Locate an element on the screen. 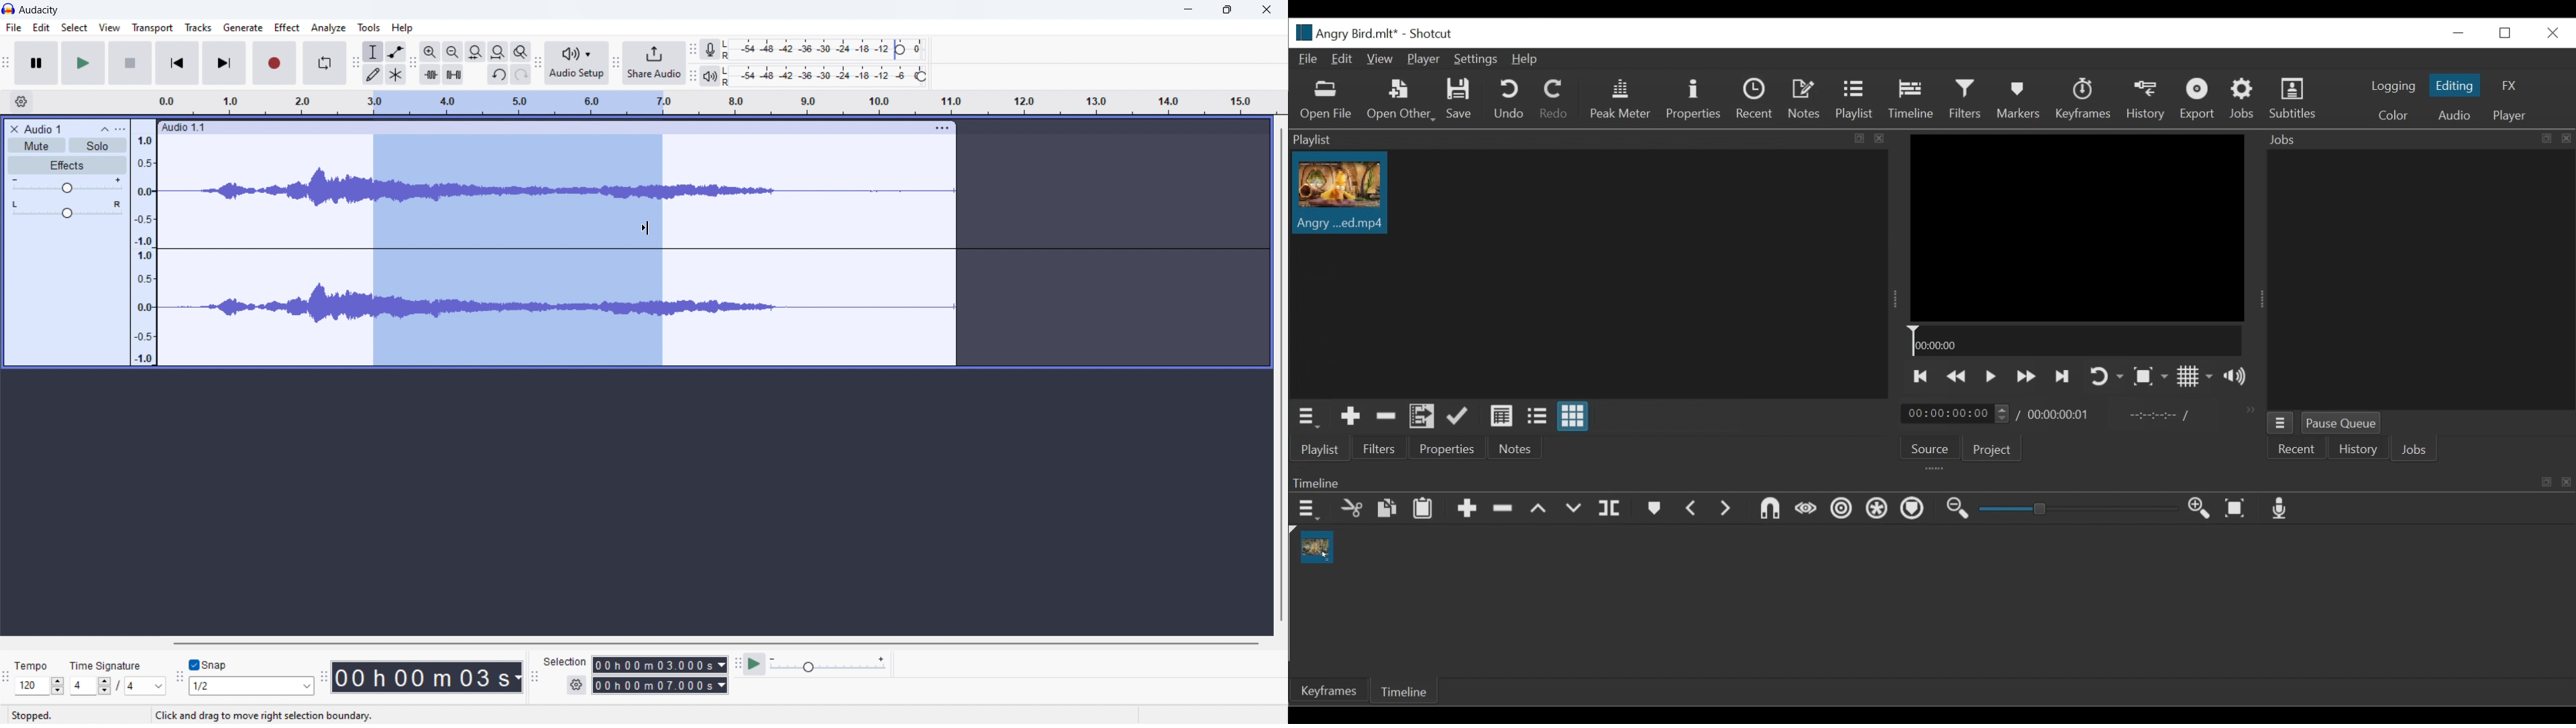 The width and height of the screenshot is (2576, 728). selection tool is located at coordinates (374, 52).